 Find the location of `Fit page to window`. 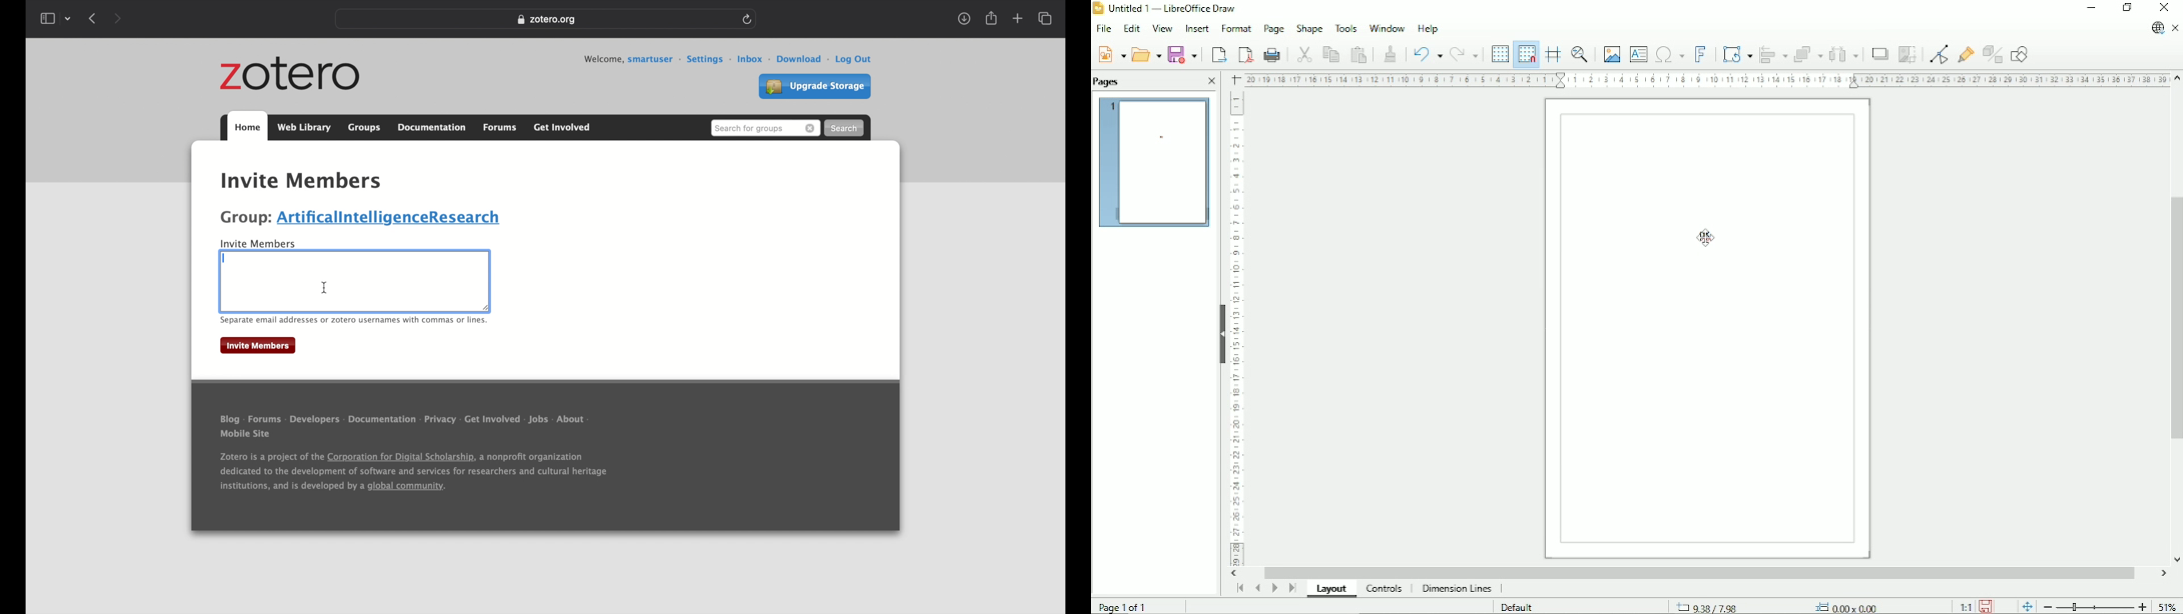

Fit page to window is located at coordinates (2028, 606).